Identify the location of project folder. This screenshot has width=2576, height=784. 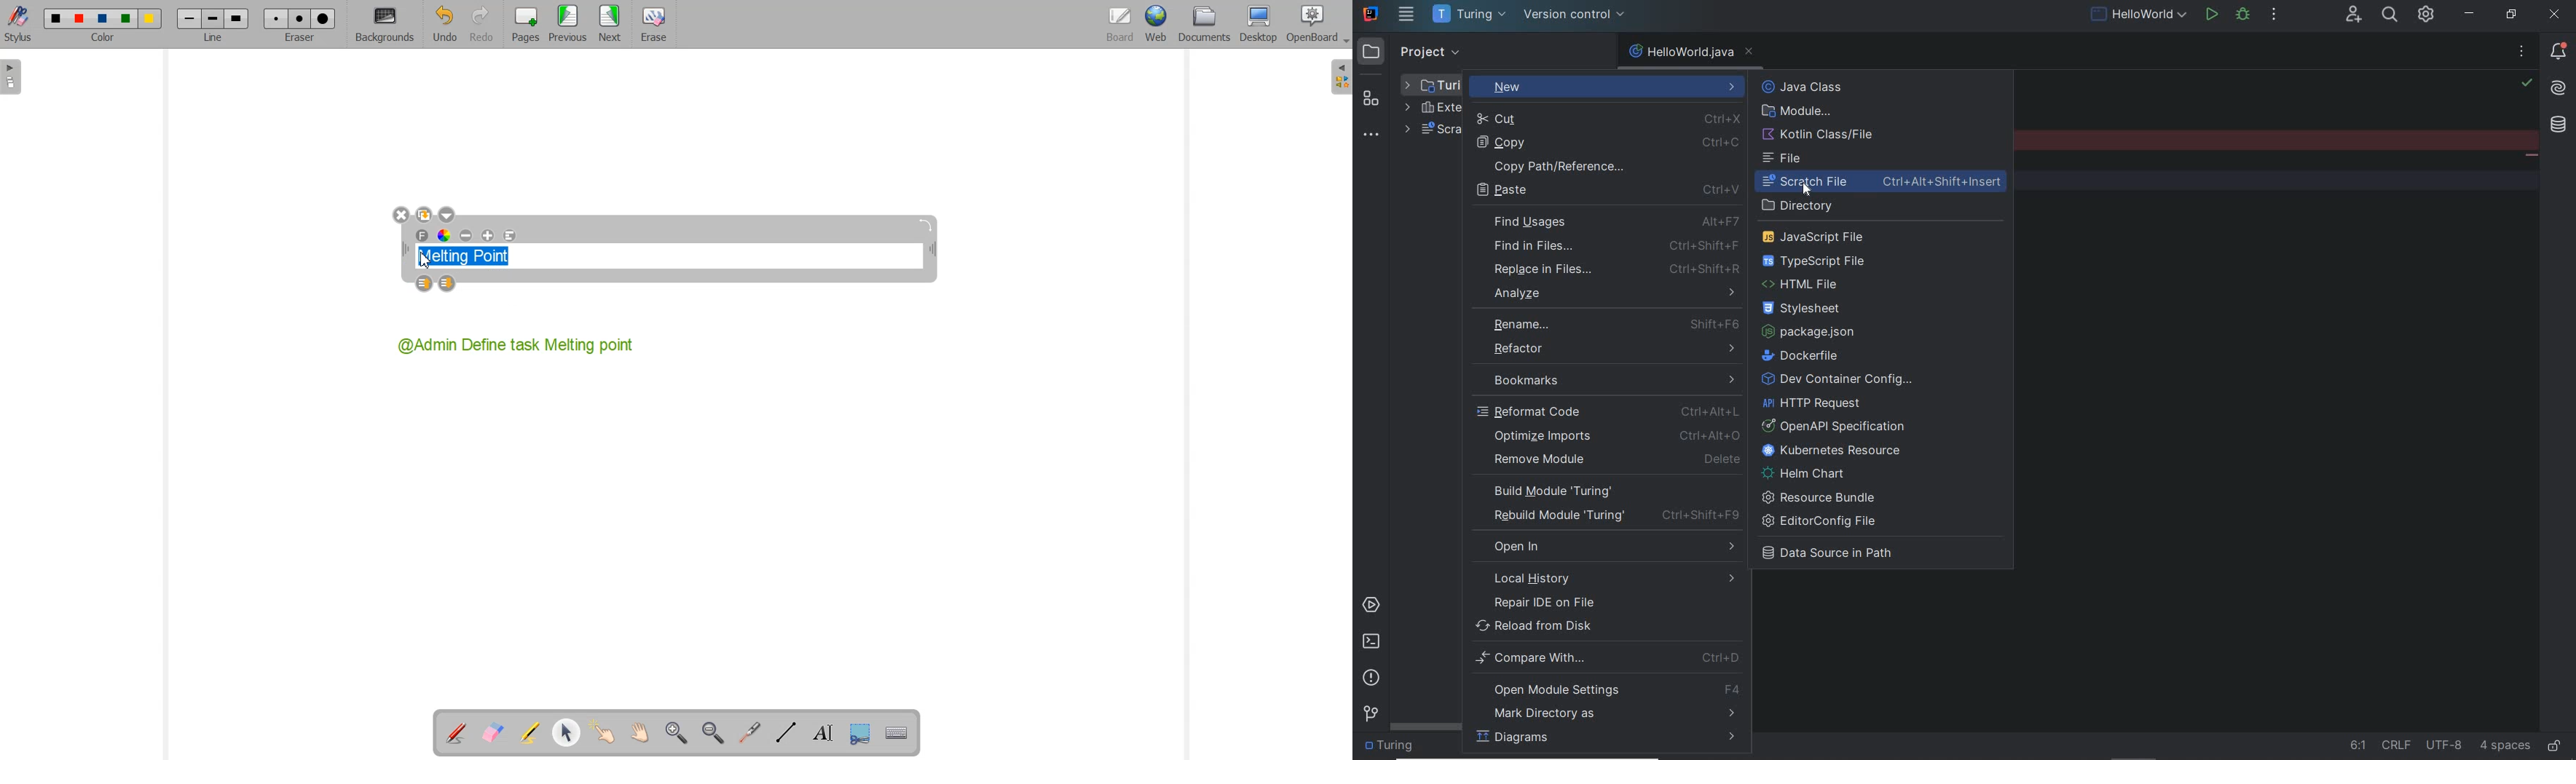
(1433, 84).